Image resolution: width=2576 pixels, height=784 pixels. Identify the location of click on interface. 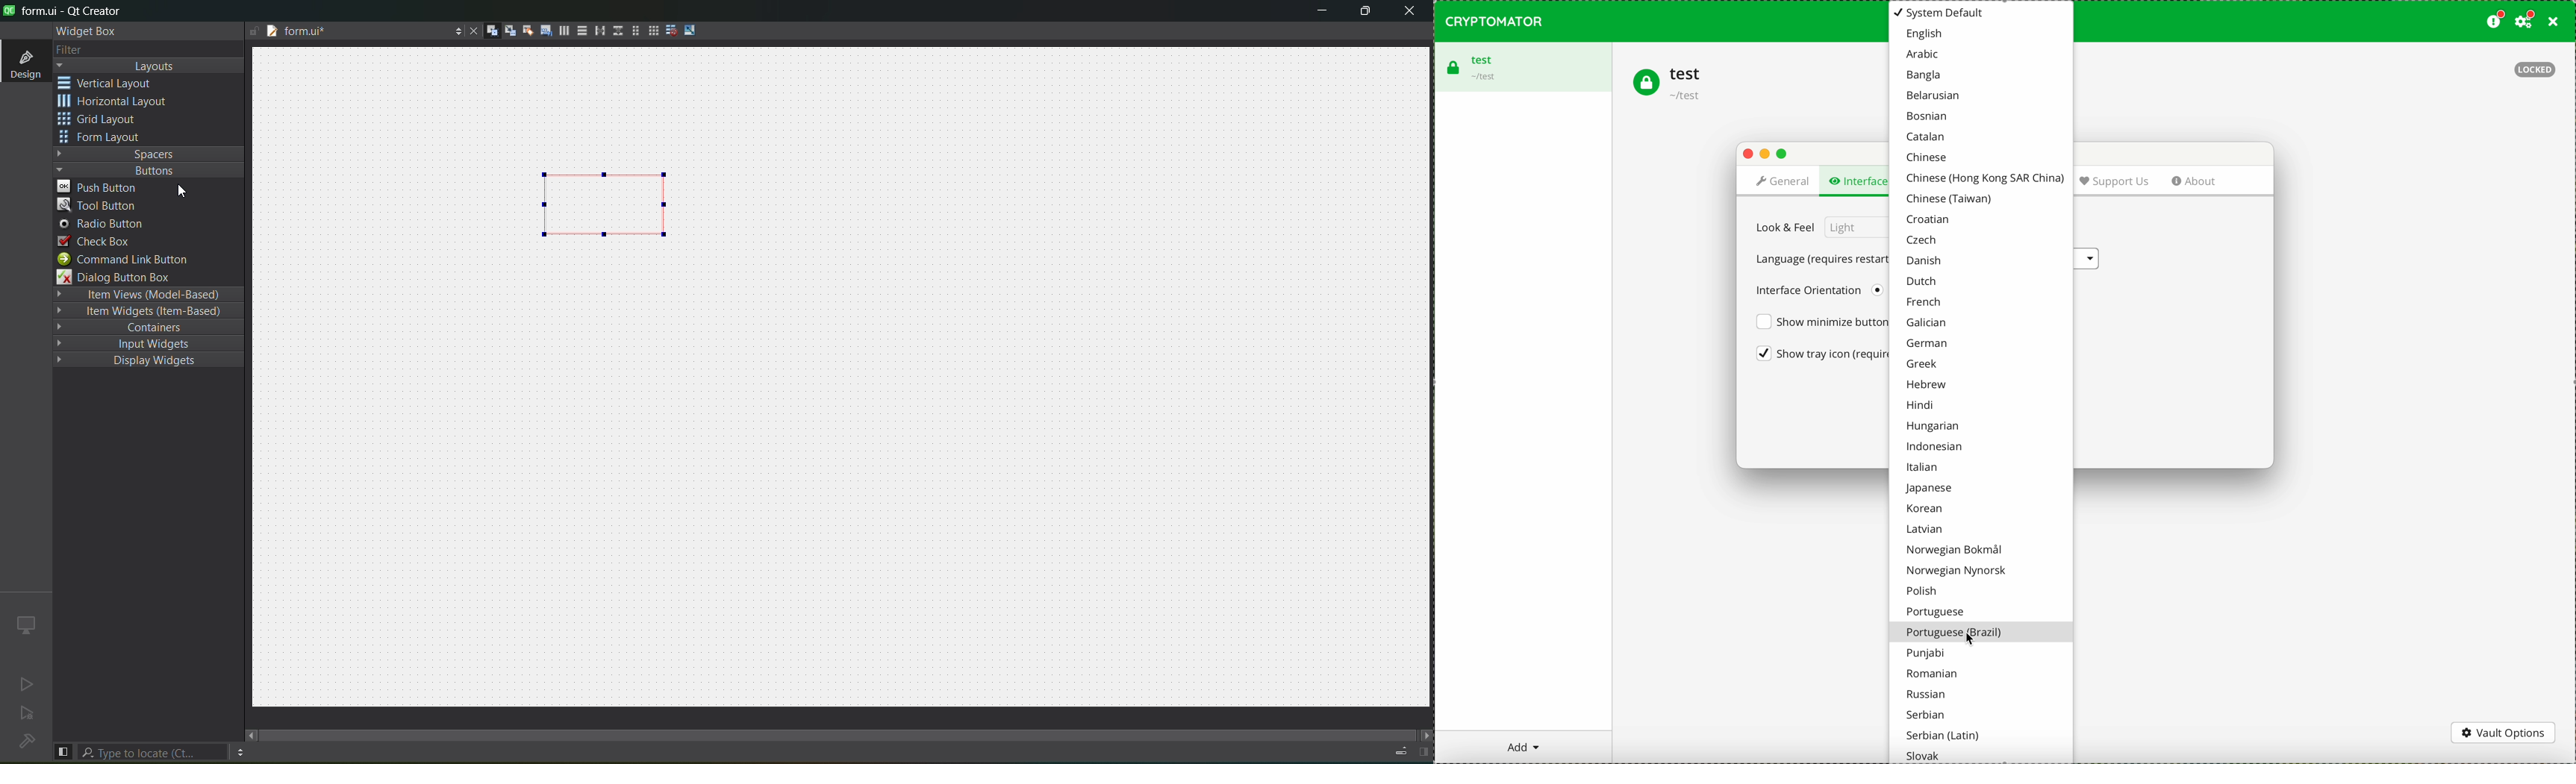
(1858, 180).